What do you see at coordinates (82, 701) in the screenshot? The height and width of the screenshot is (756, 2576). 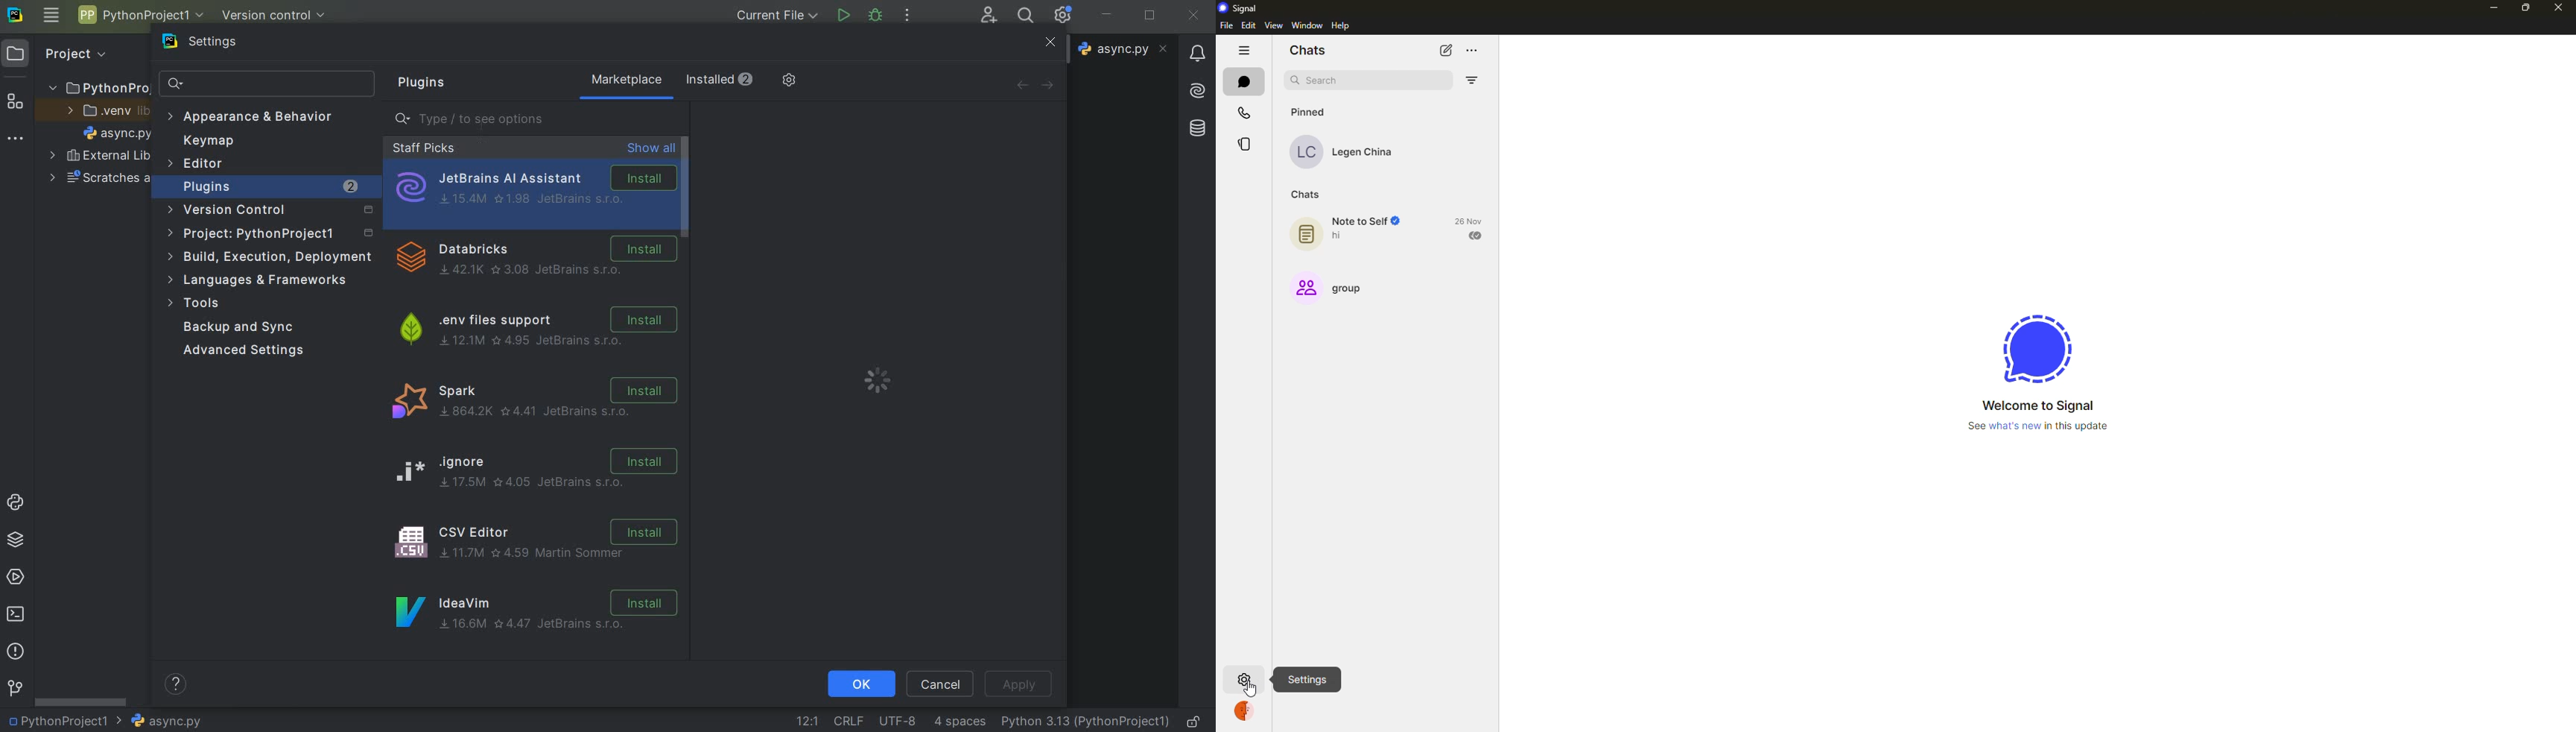 I see `scrollbar` at bounding box center [82, 701].